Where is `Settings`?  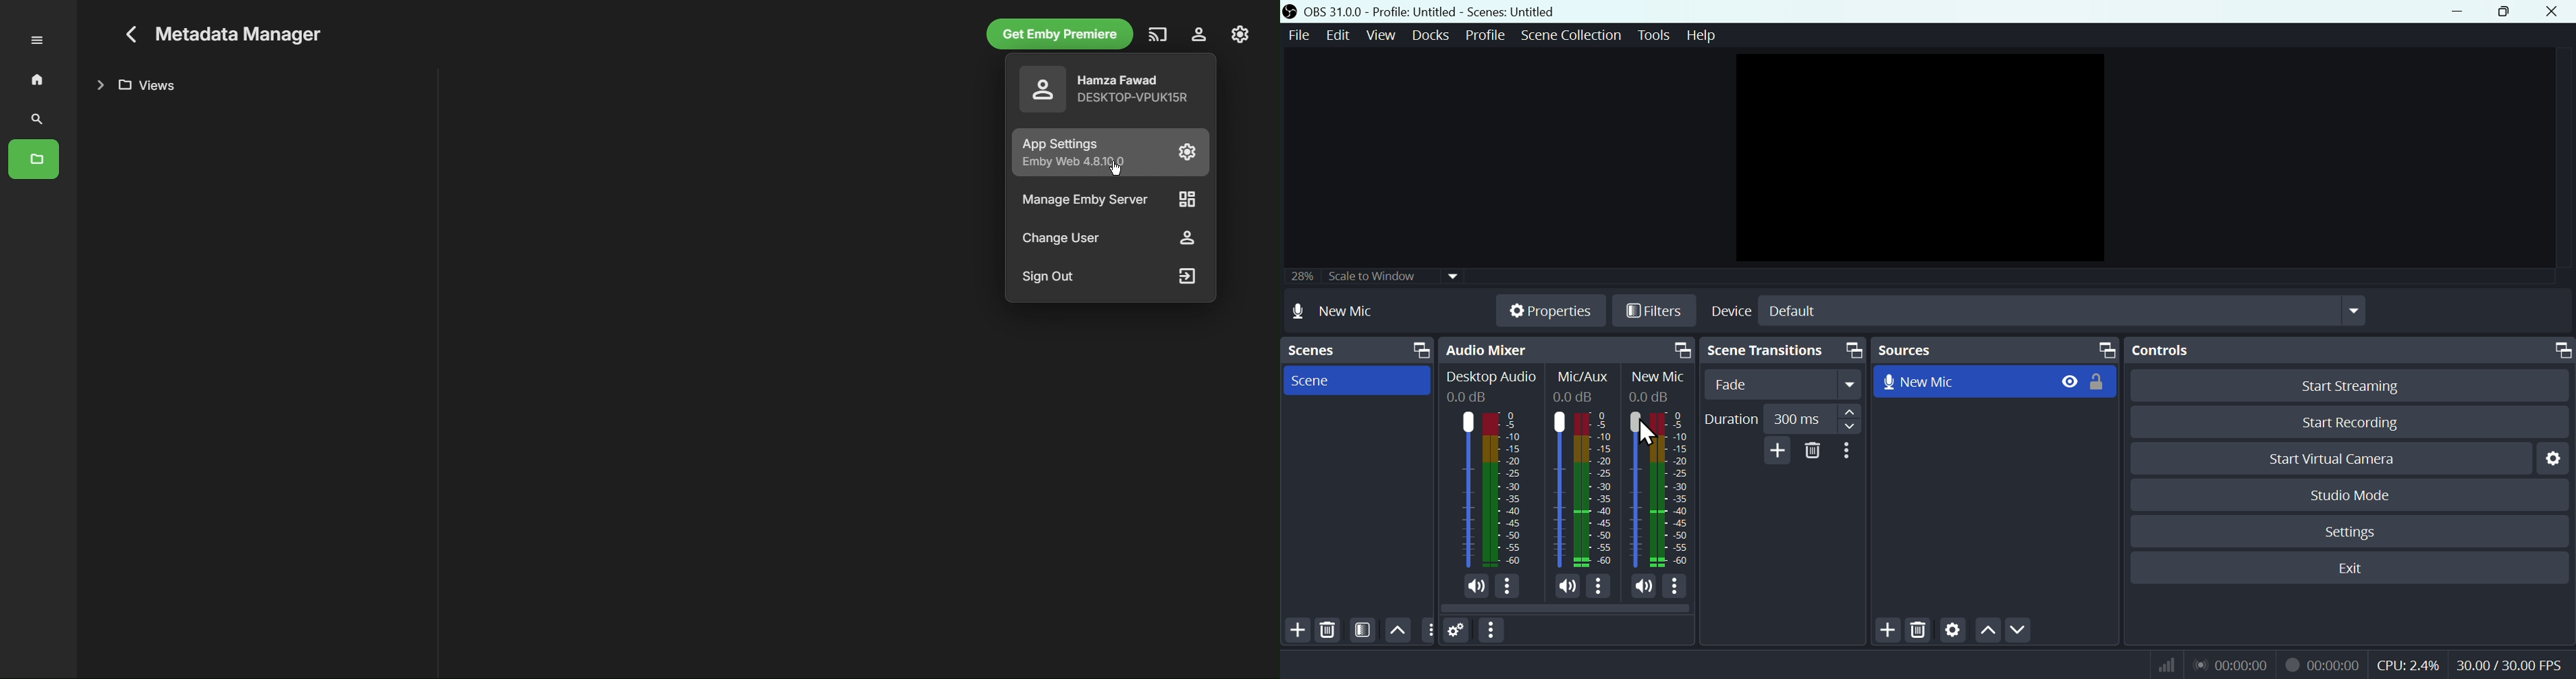 Settings is located at coordinates (1457, 631).